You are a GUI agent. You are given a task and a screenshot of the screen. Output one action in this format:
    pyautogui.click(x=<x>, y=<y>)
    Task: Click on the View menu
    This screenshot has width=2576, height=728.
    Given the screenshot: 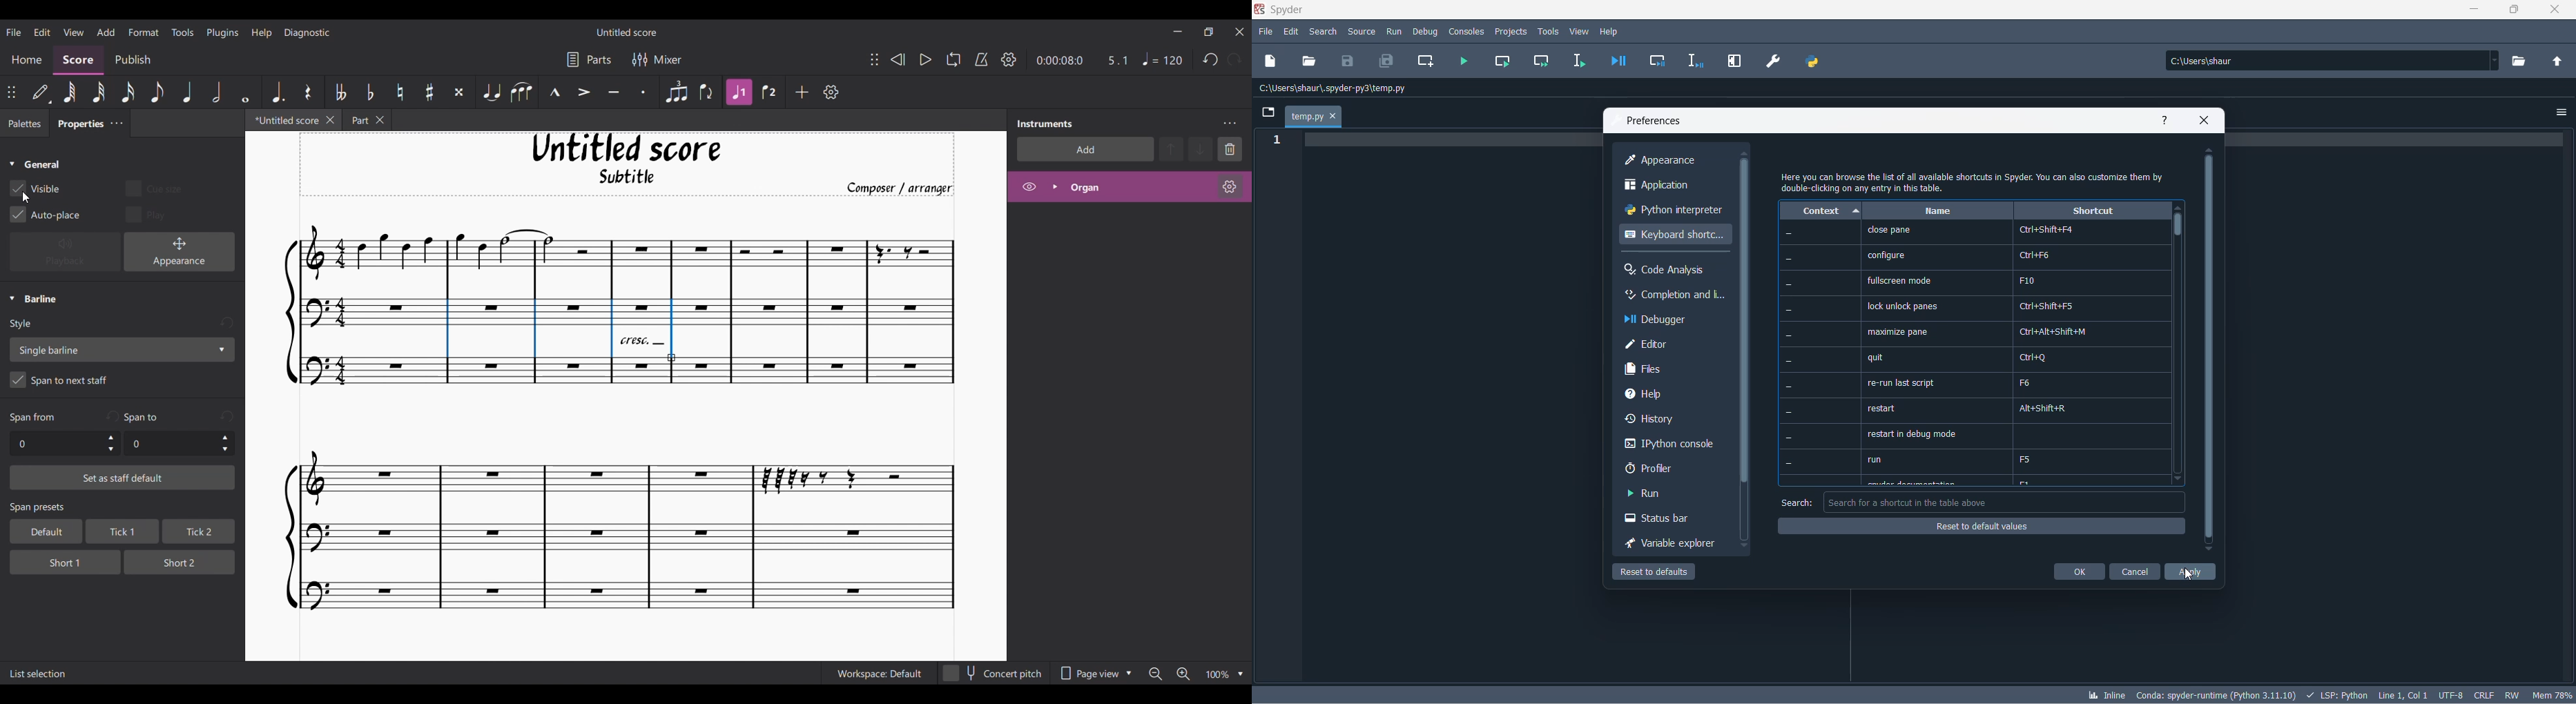 What is the action you would take?
    pyautogui.click(x=73, y=31)
    